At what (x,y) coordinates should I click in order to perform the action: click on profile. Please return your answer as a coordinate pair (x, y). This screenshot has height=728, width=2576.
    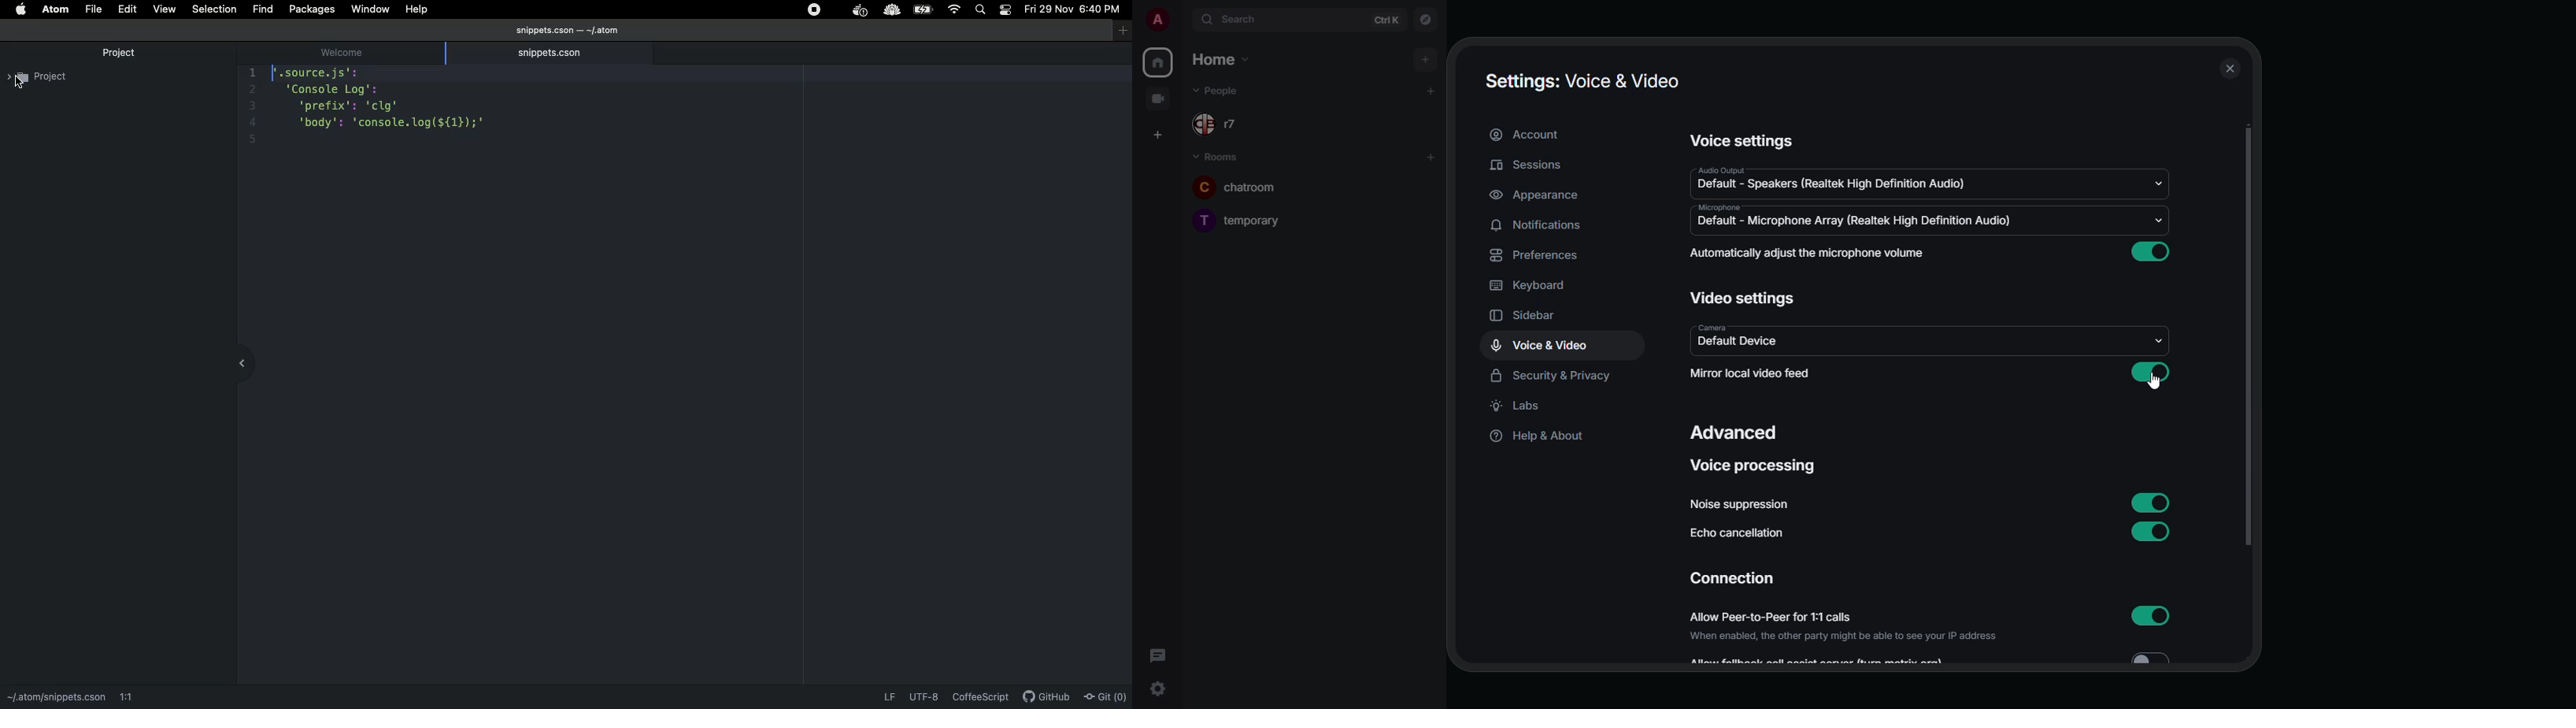
    Looking at the image, I should click on (1160, 20).